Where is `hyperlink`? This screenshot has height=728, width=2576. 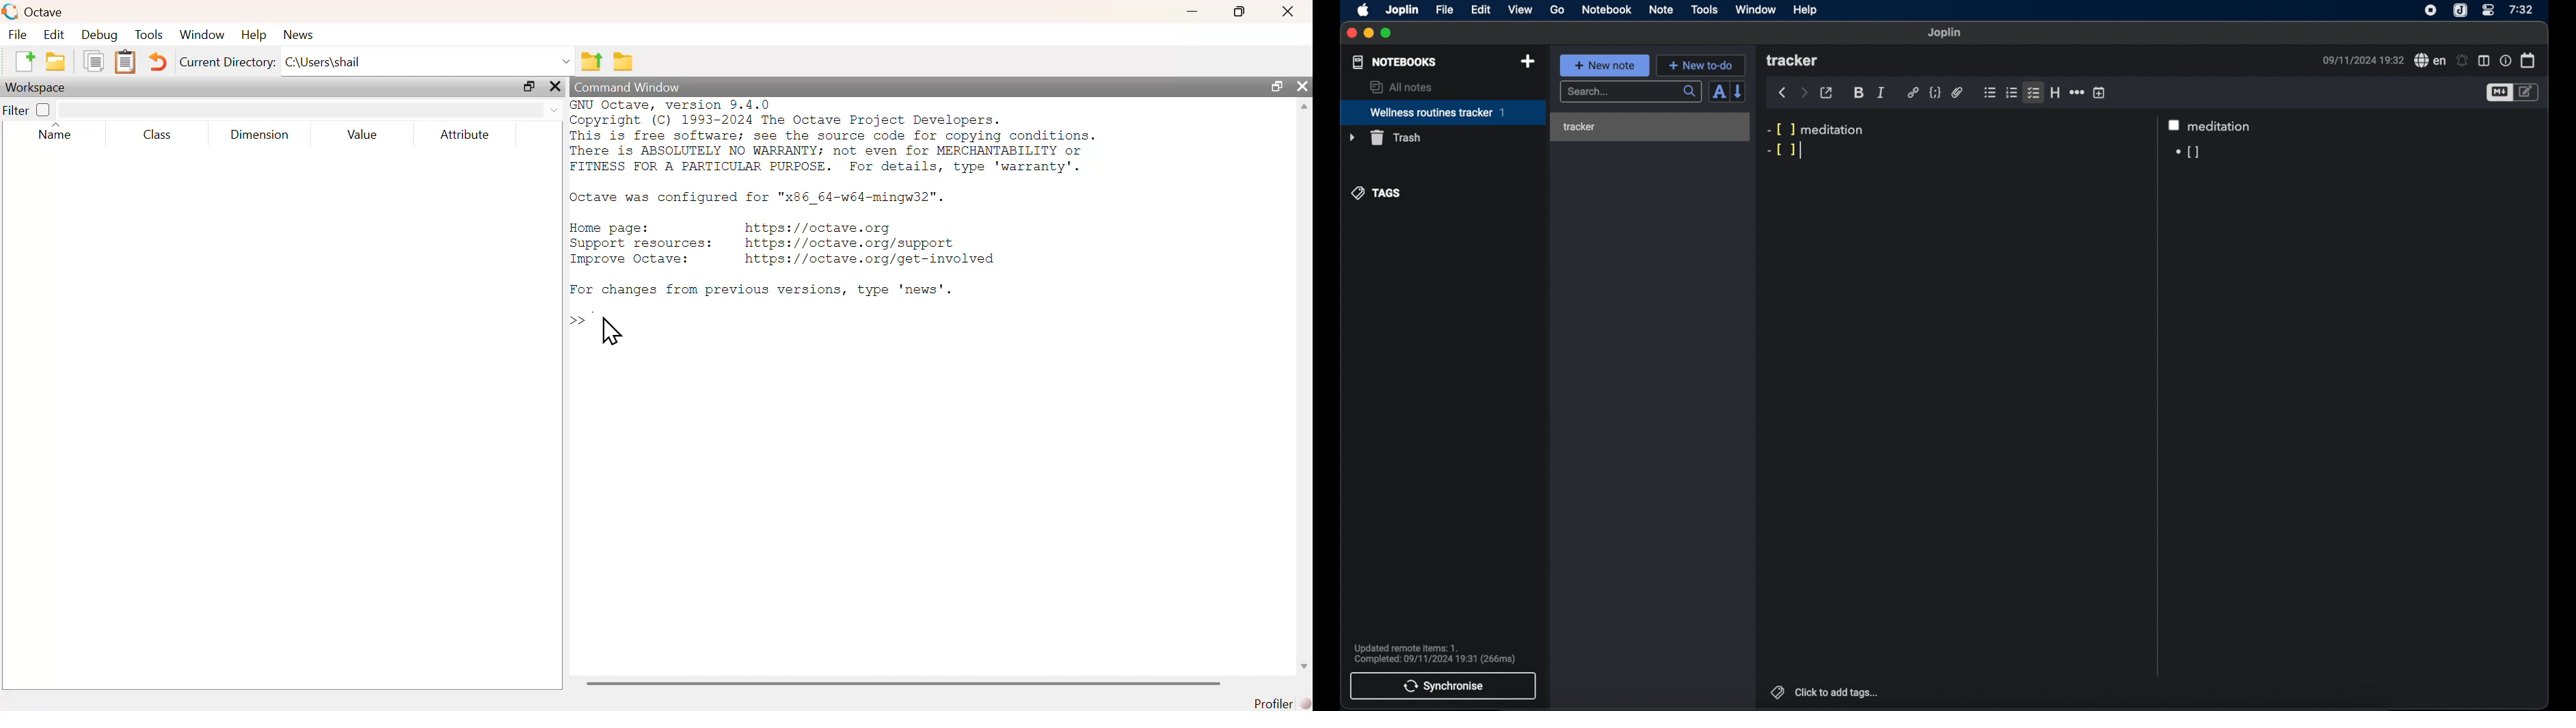 hyperlink is located at coordinates (1913, 93).